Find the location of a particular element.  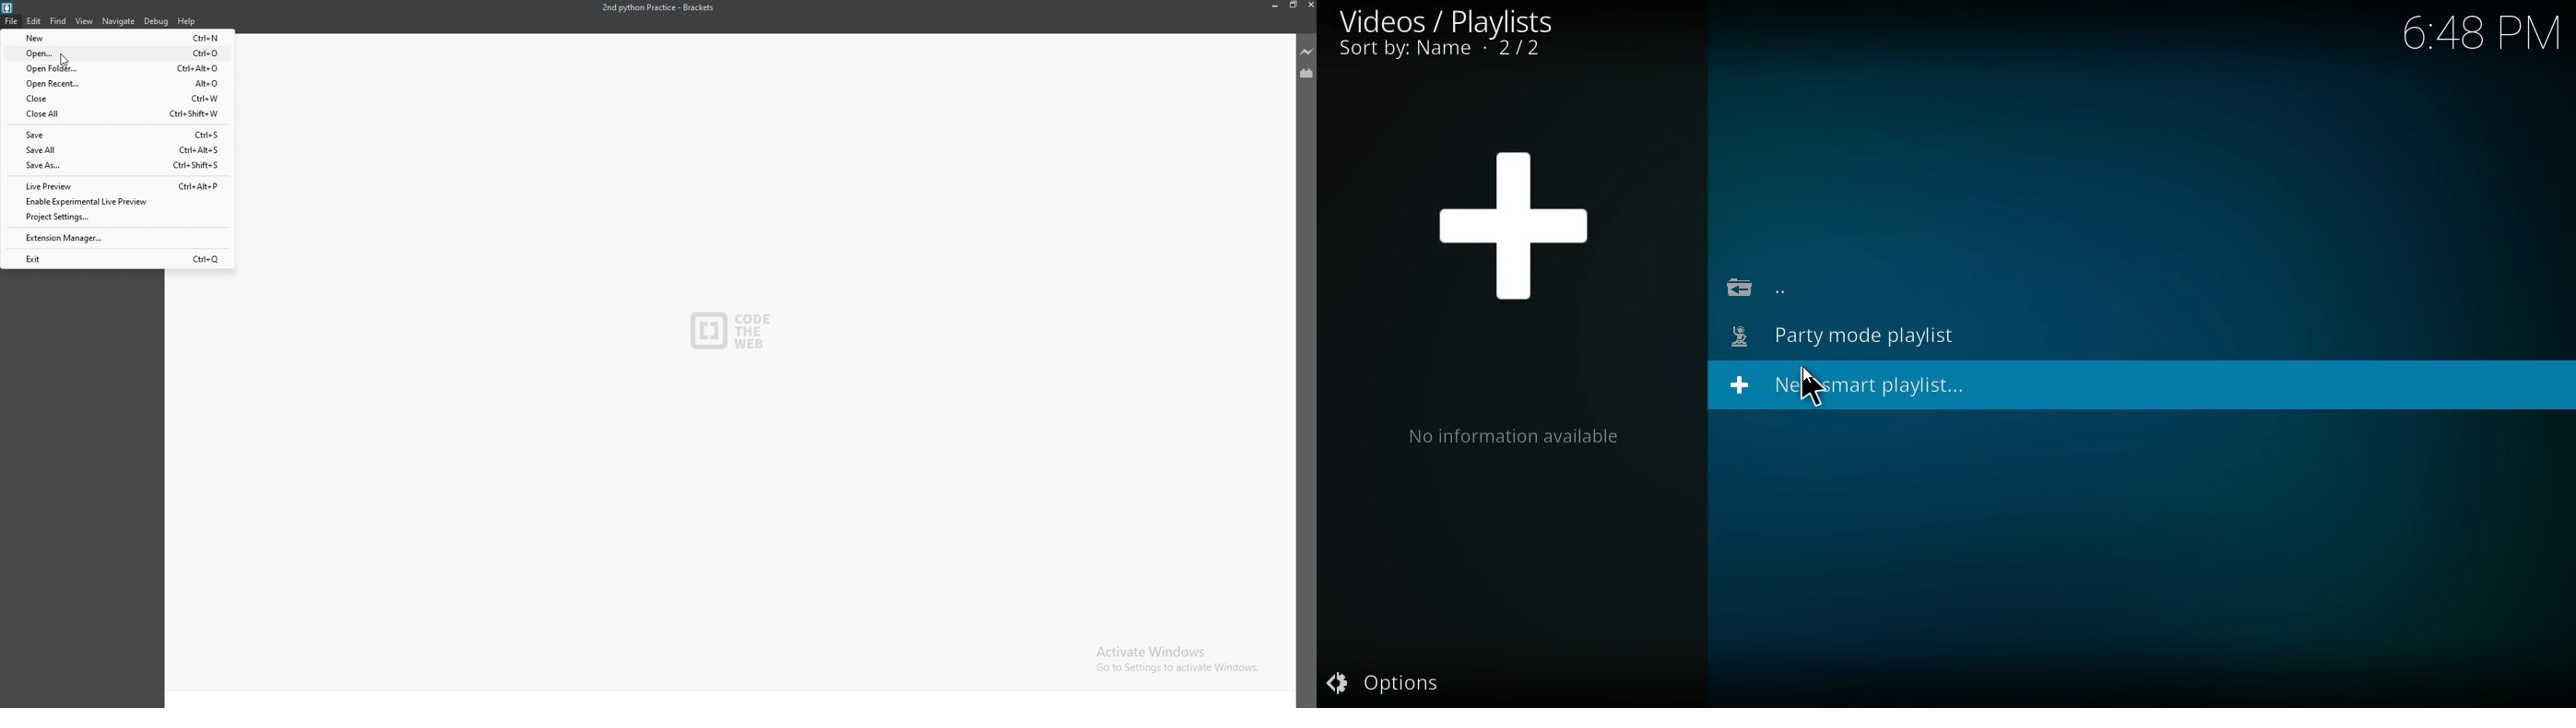

back is located at coordinates (1764, 290).